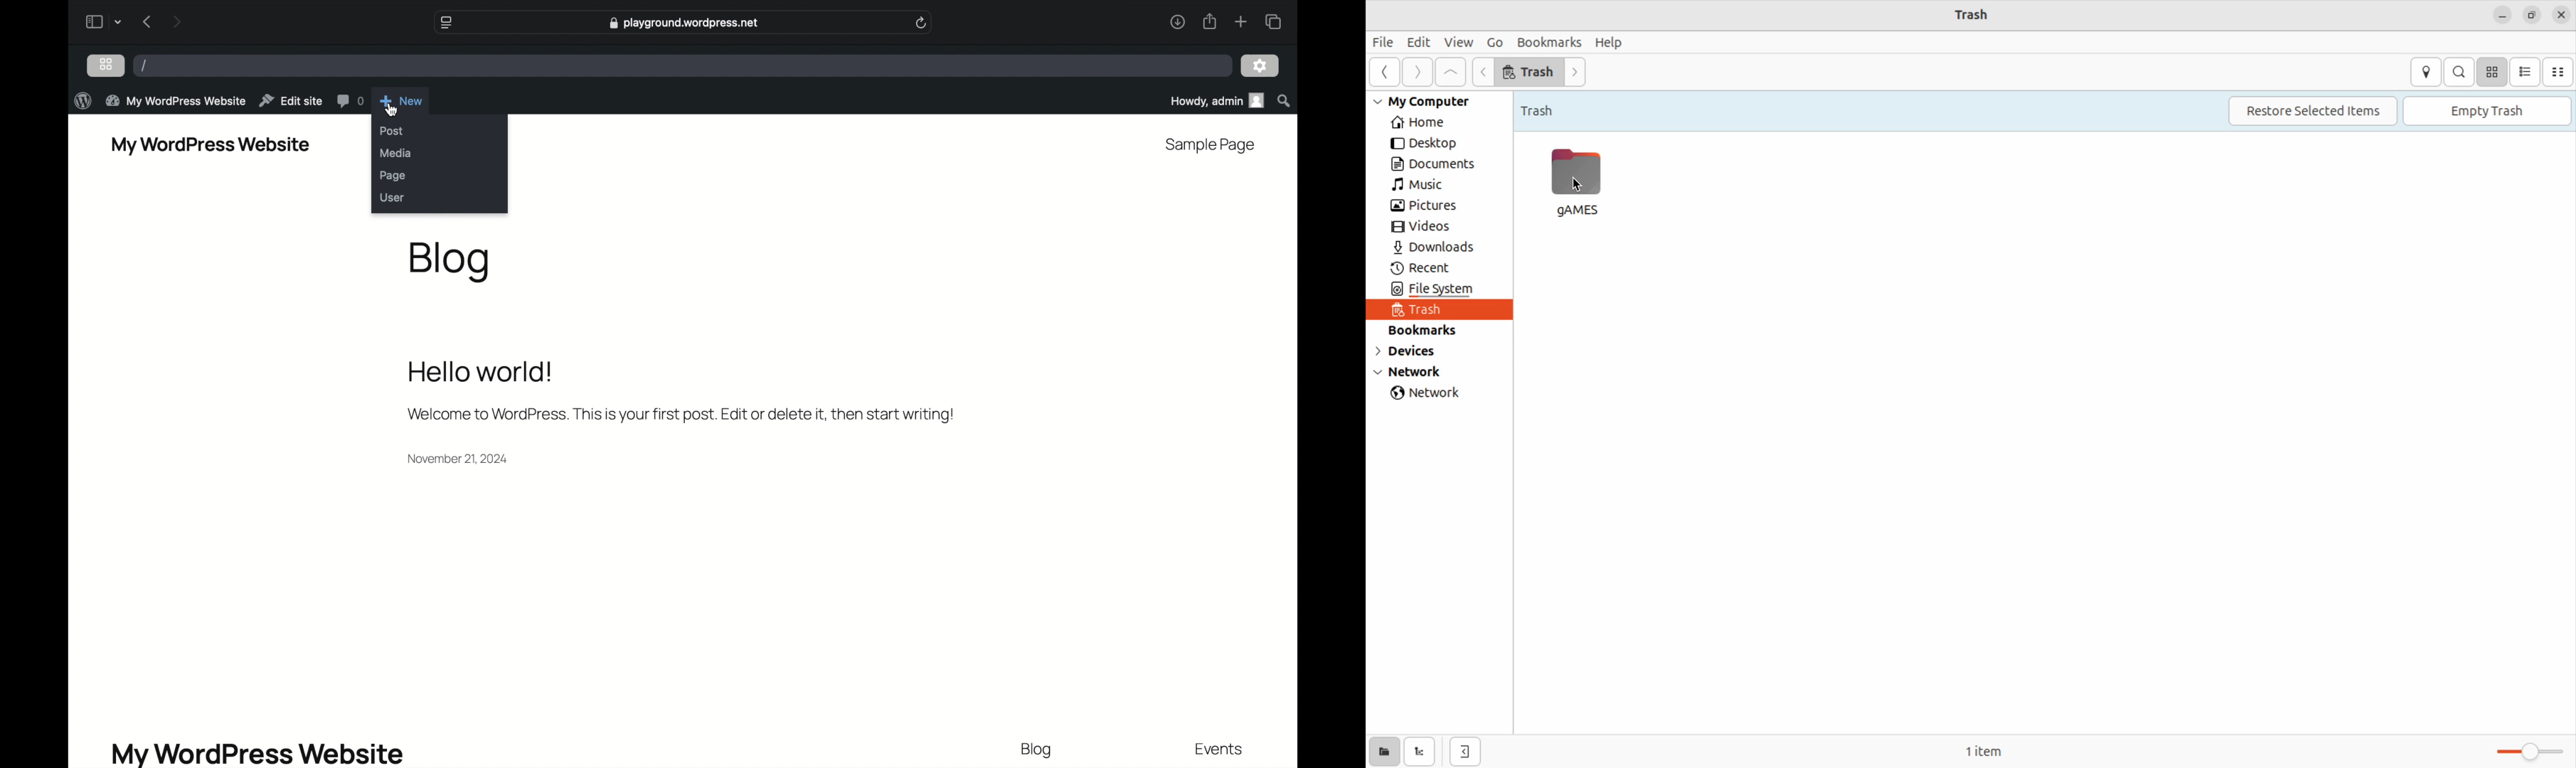 The image size is (2576, 784). Describe the element at coordinates (145, 66) in the screenshot. I see `/` at that location.